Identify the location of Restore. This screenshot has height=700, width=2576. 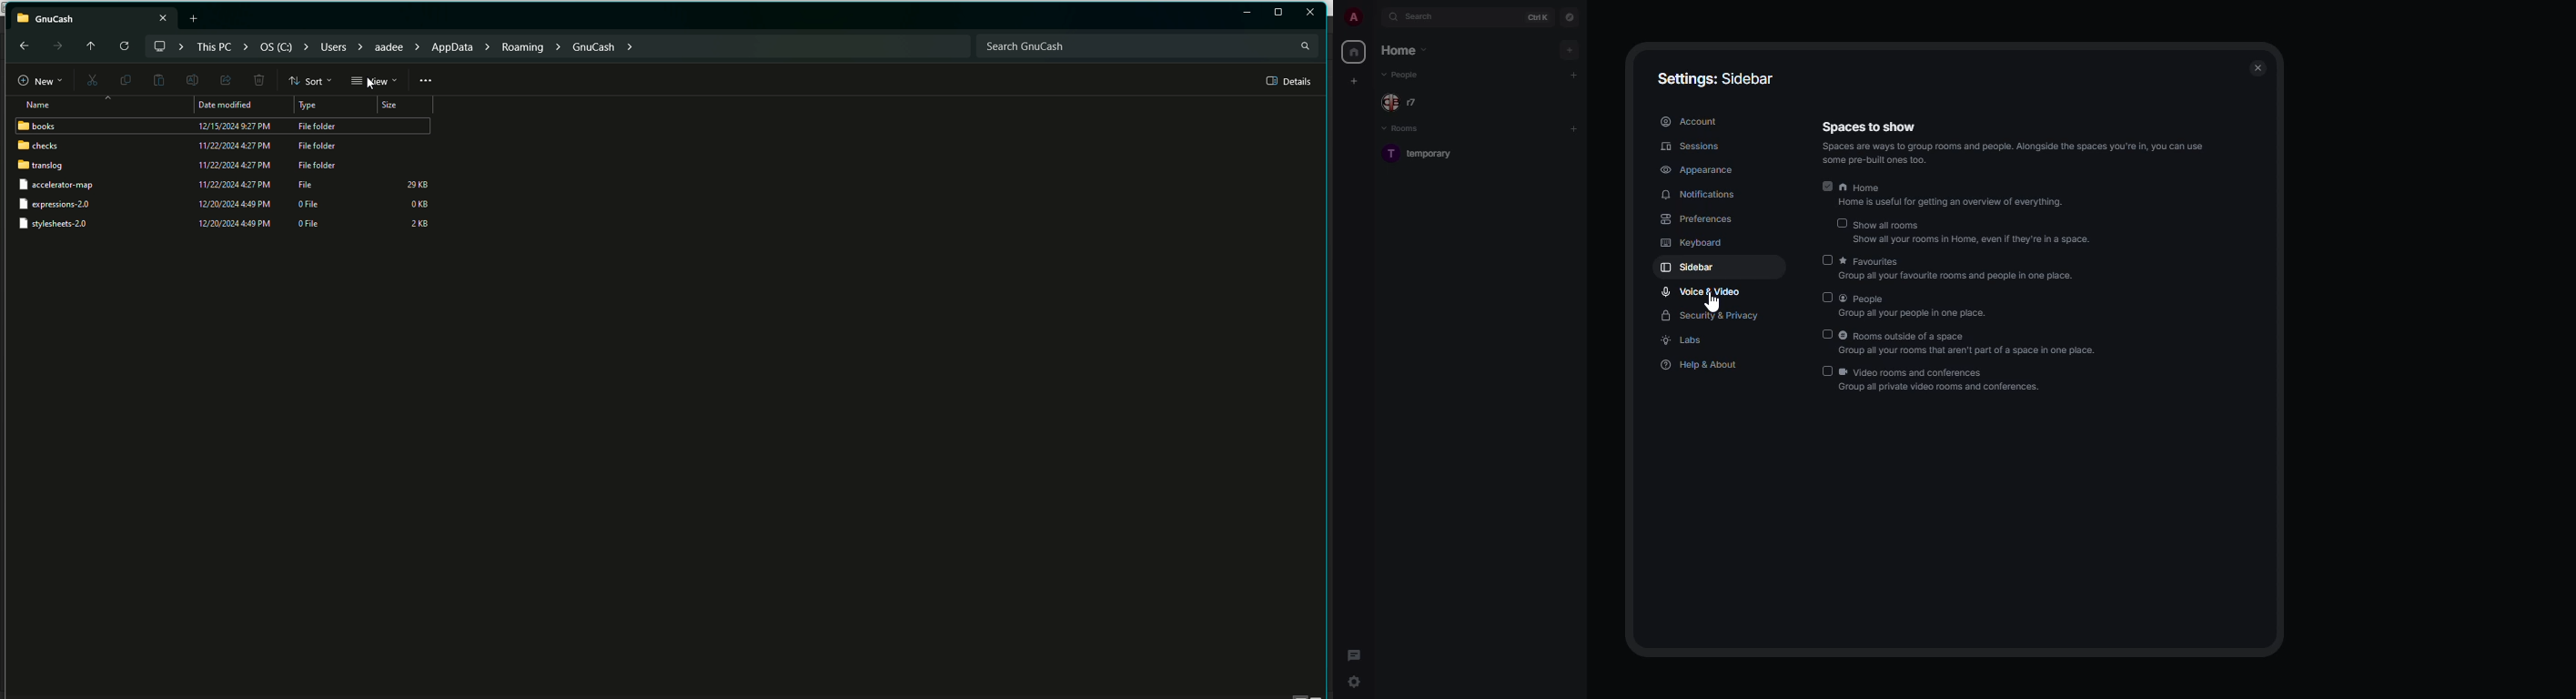
(1248, 13).